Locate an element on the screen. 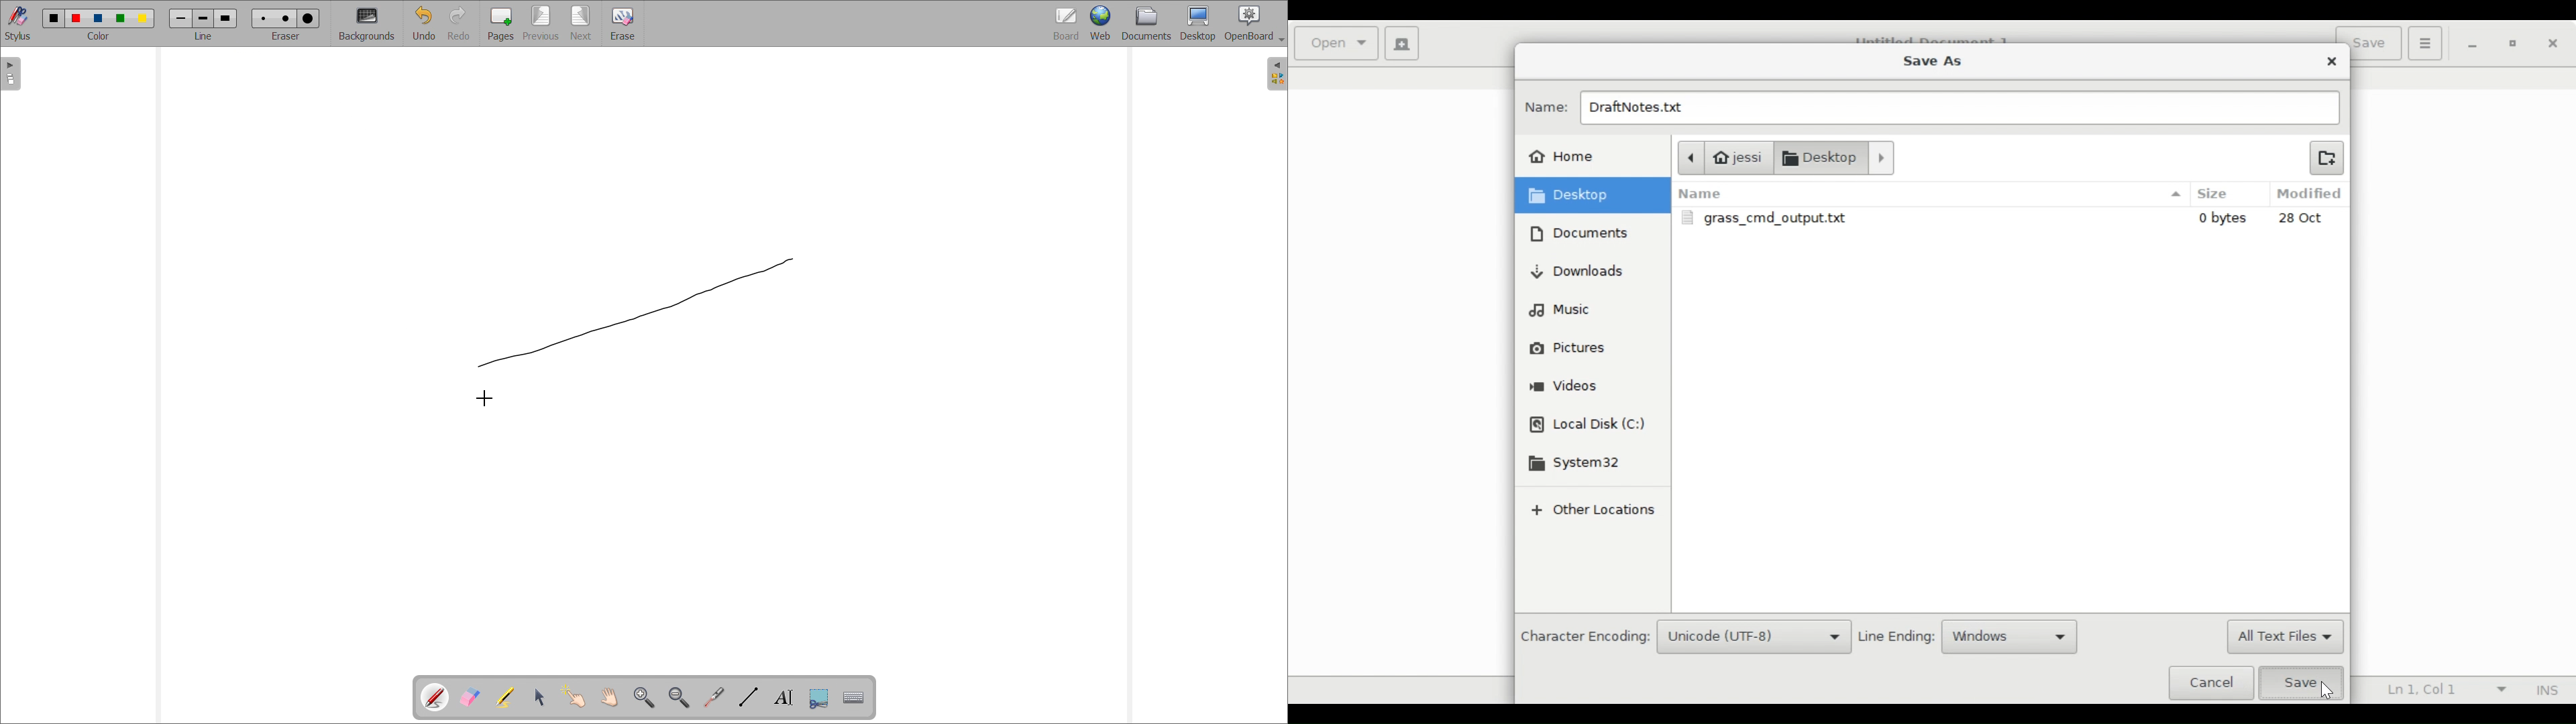 This screenshot has height=728, width=2576. Cursor is located at coordinates (2323, 689).